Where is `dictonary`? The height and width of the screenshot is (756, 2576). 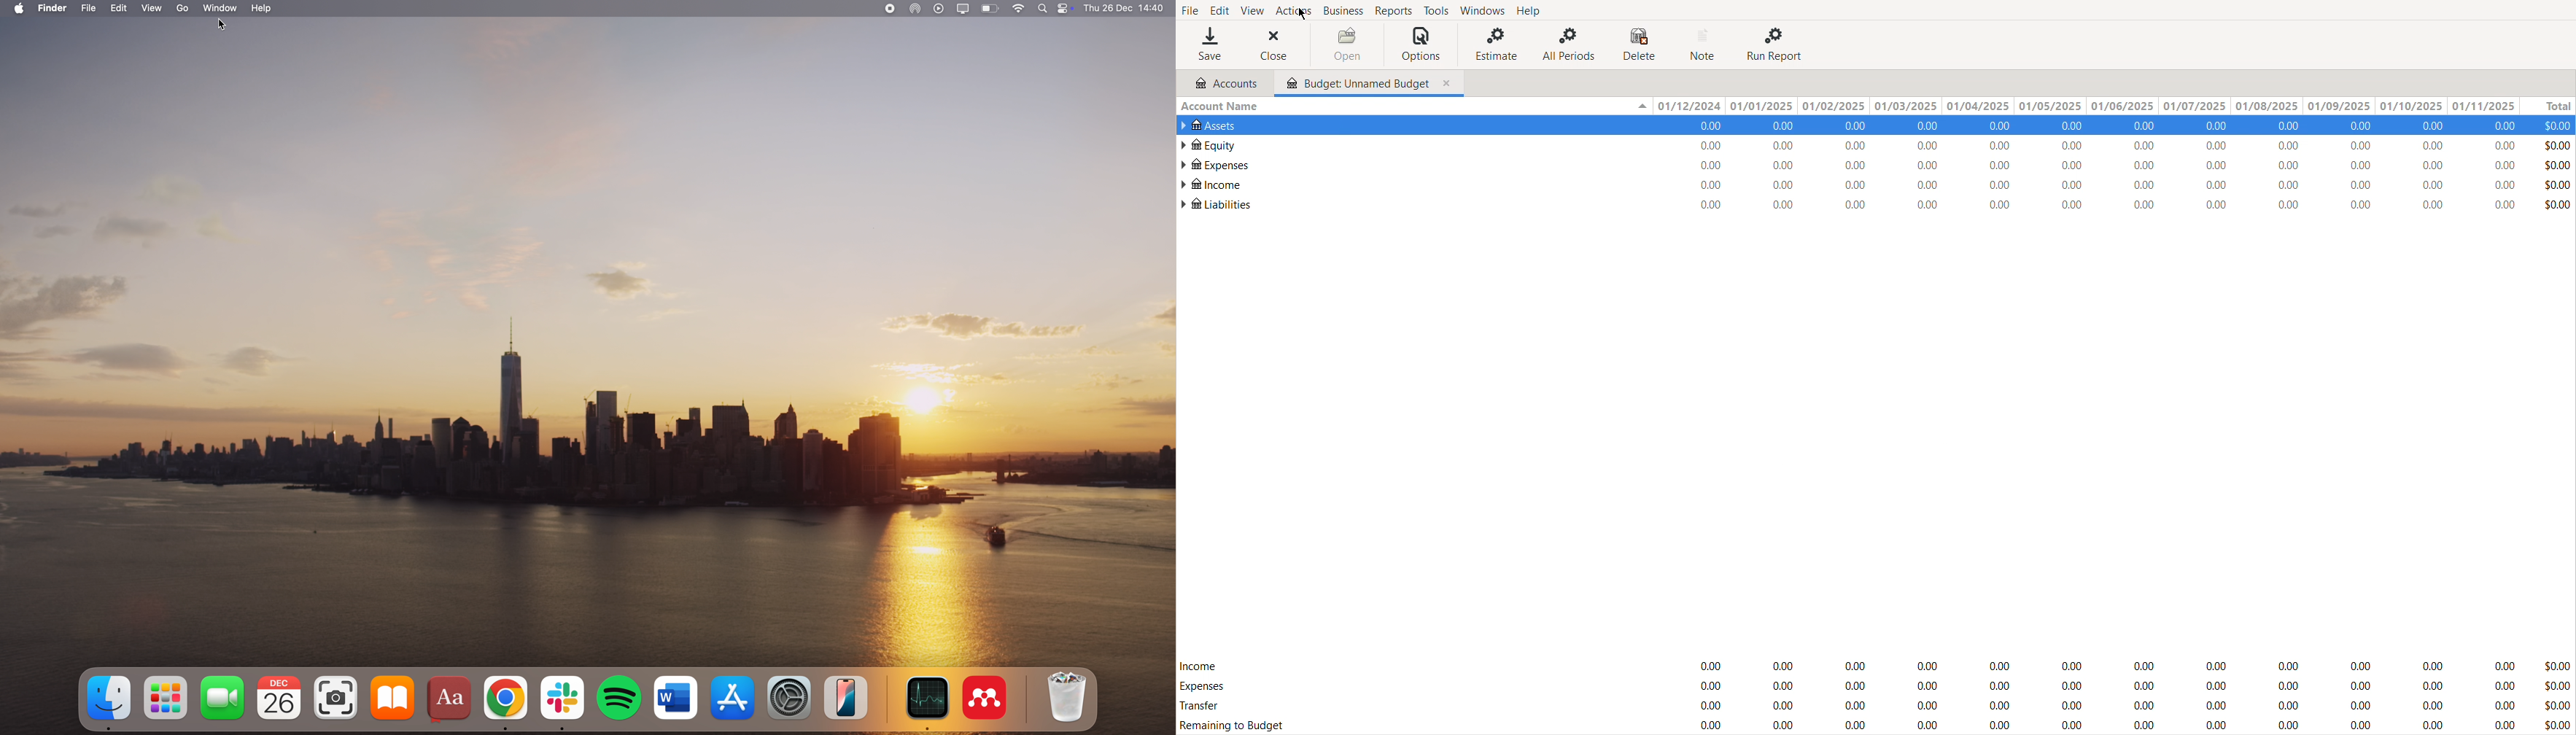
dictonary is located at coordinates (451, 700).